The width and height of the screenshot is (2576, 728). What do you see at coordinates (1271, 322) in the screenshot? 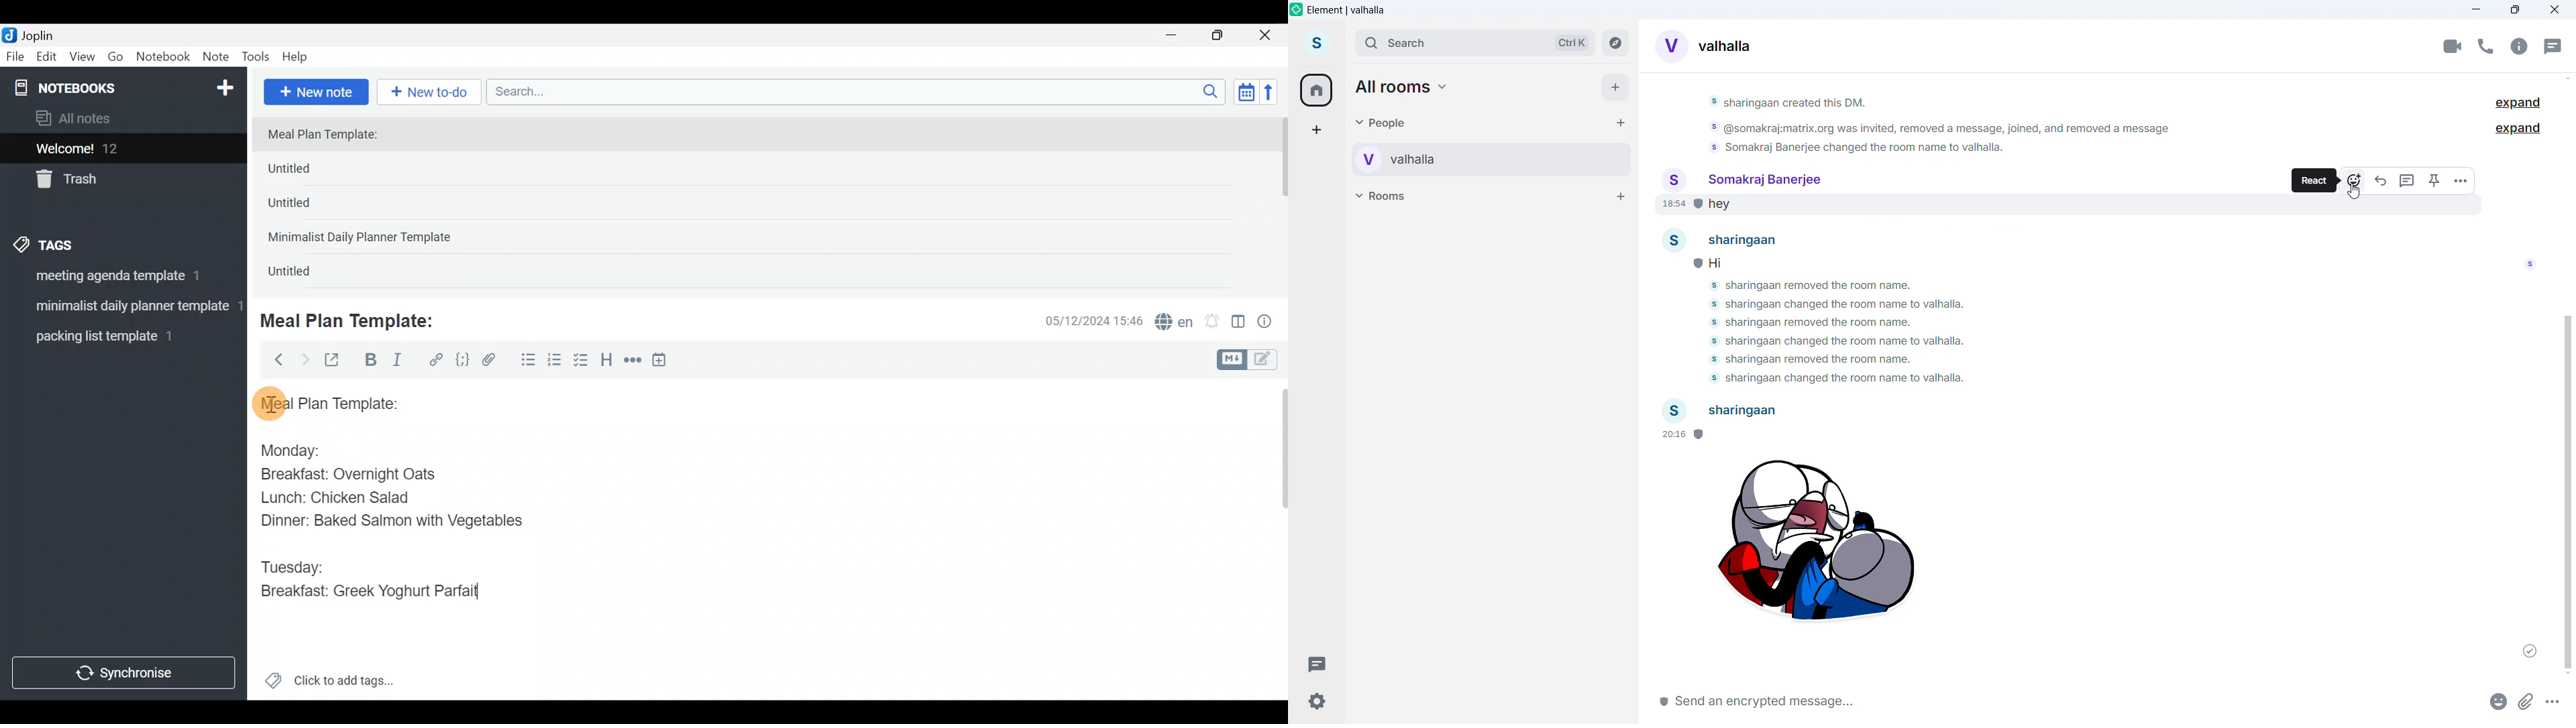
I see `Note properties` at bounding box center [1271, 322].